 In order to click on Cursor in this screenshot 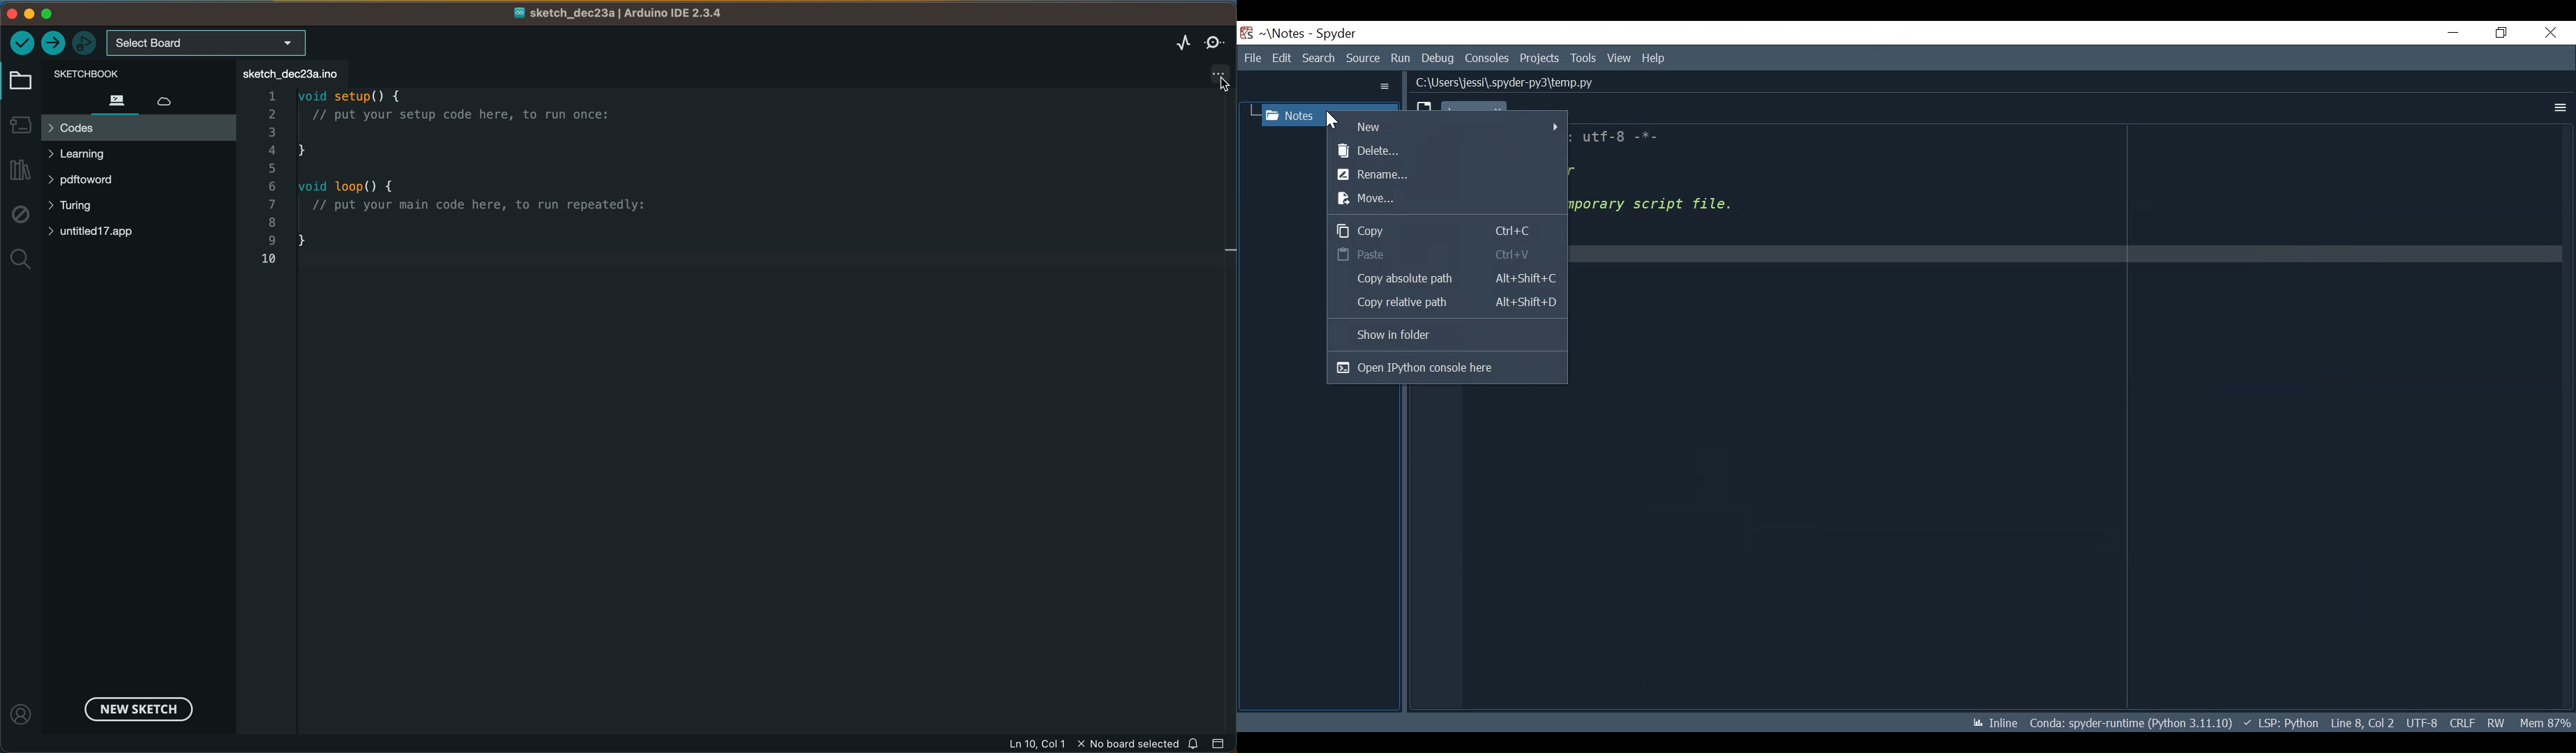, I will do `click(1332, 119)`.